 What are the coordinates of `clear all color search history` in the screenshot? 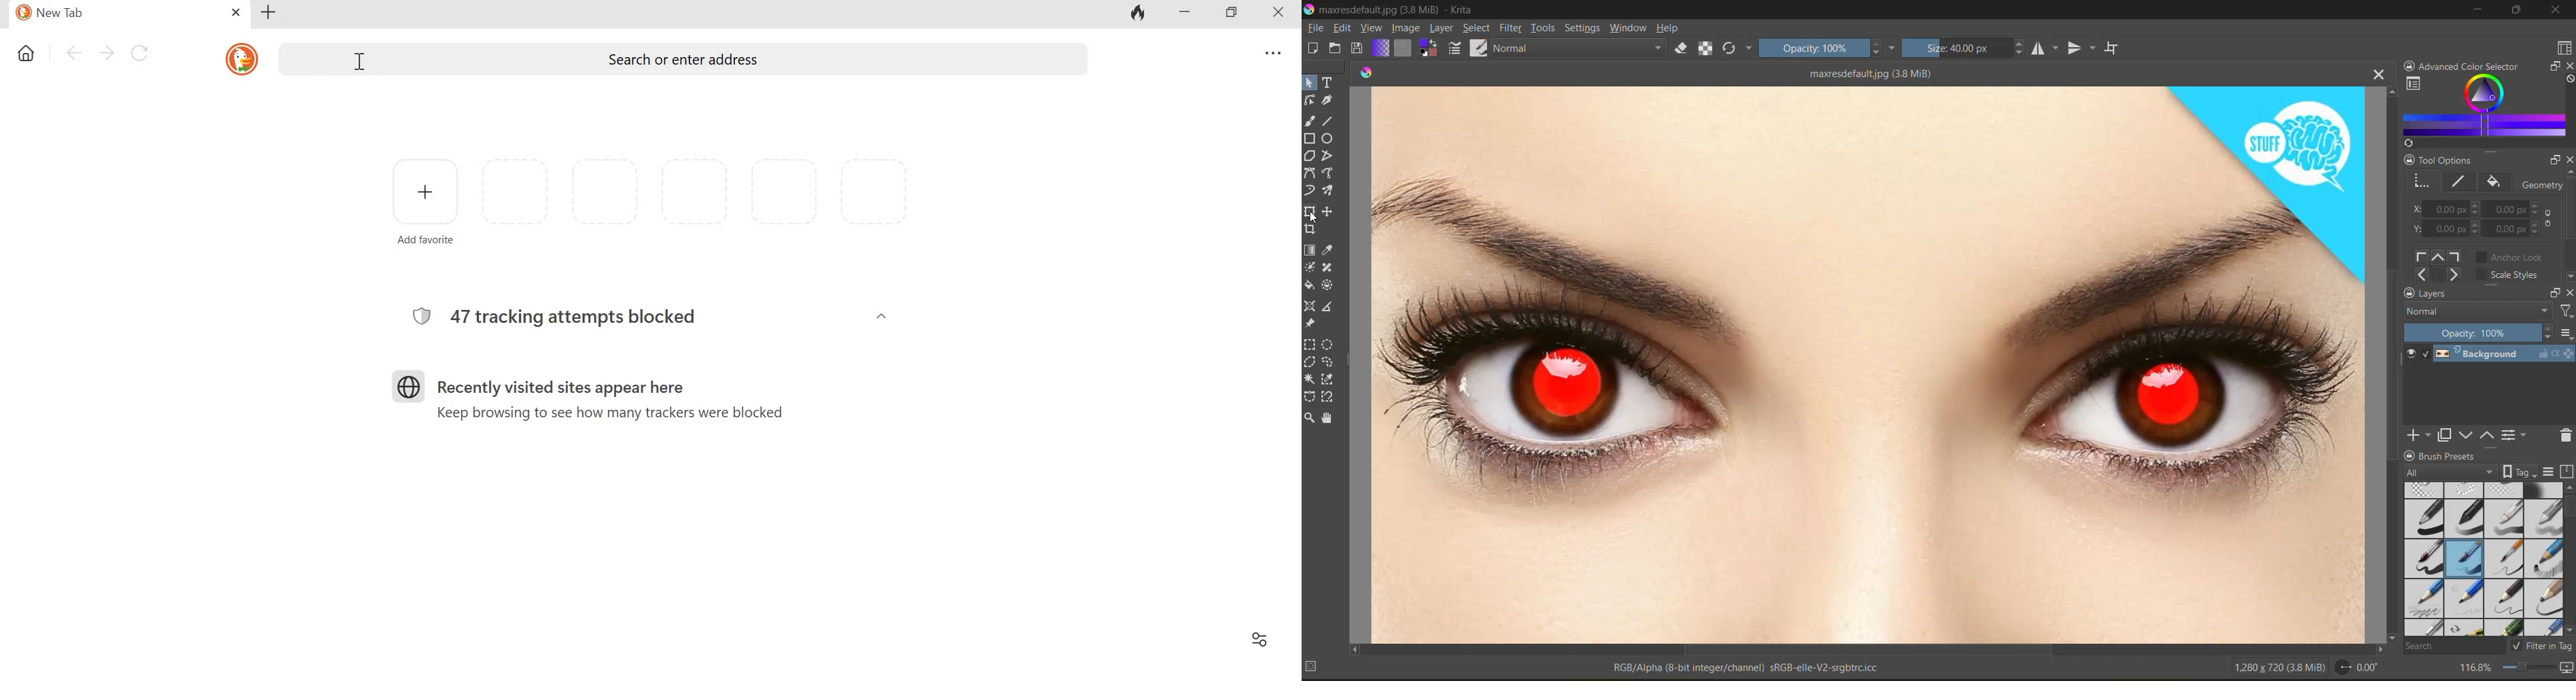 It's located at (2569, 79).